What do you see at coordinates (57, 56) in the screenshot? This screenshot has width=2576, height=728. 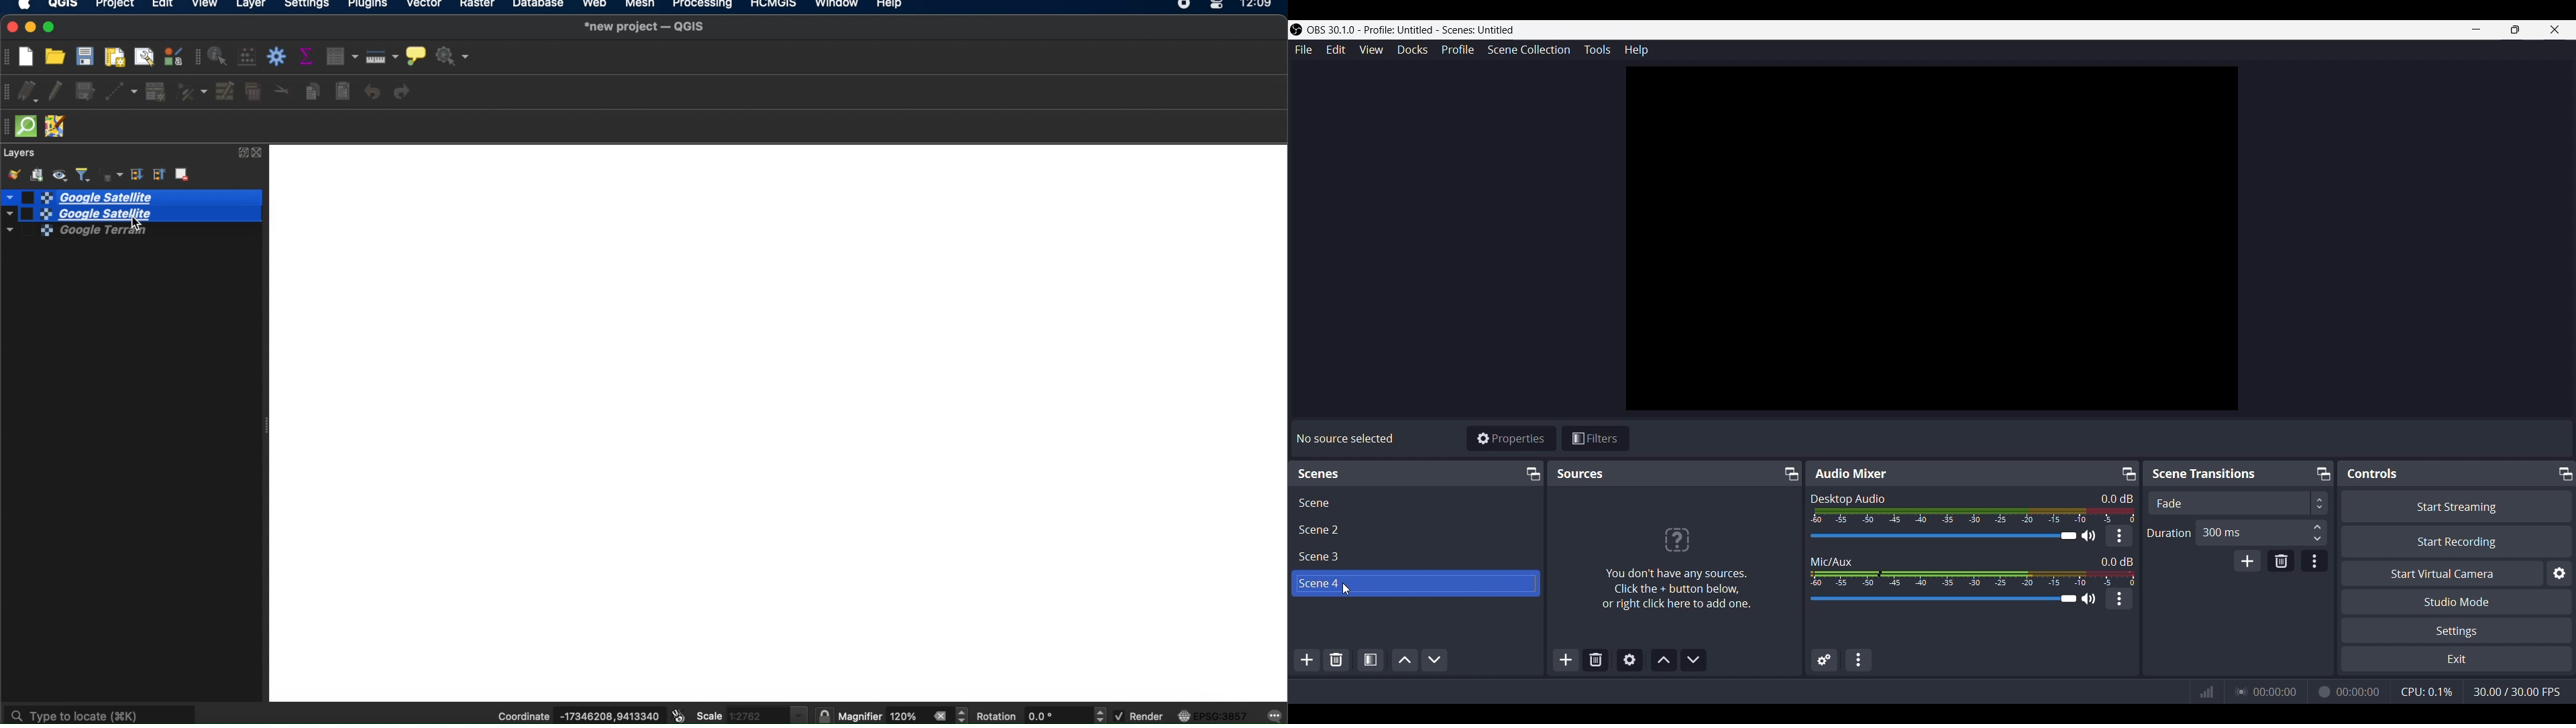 I see `open project` at bounding box center [57, 56].